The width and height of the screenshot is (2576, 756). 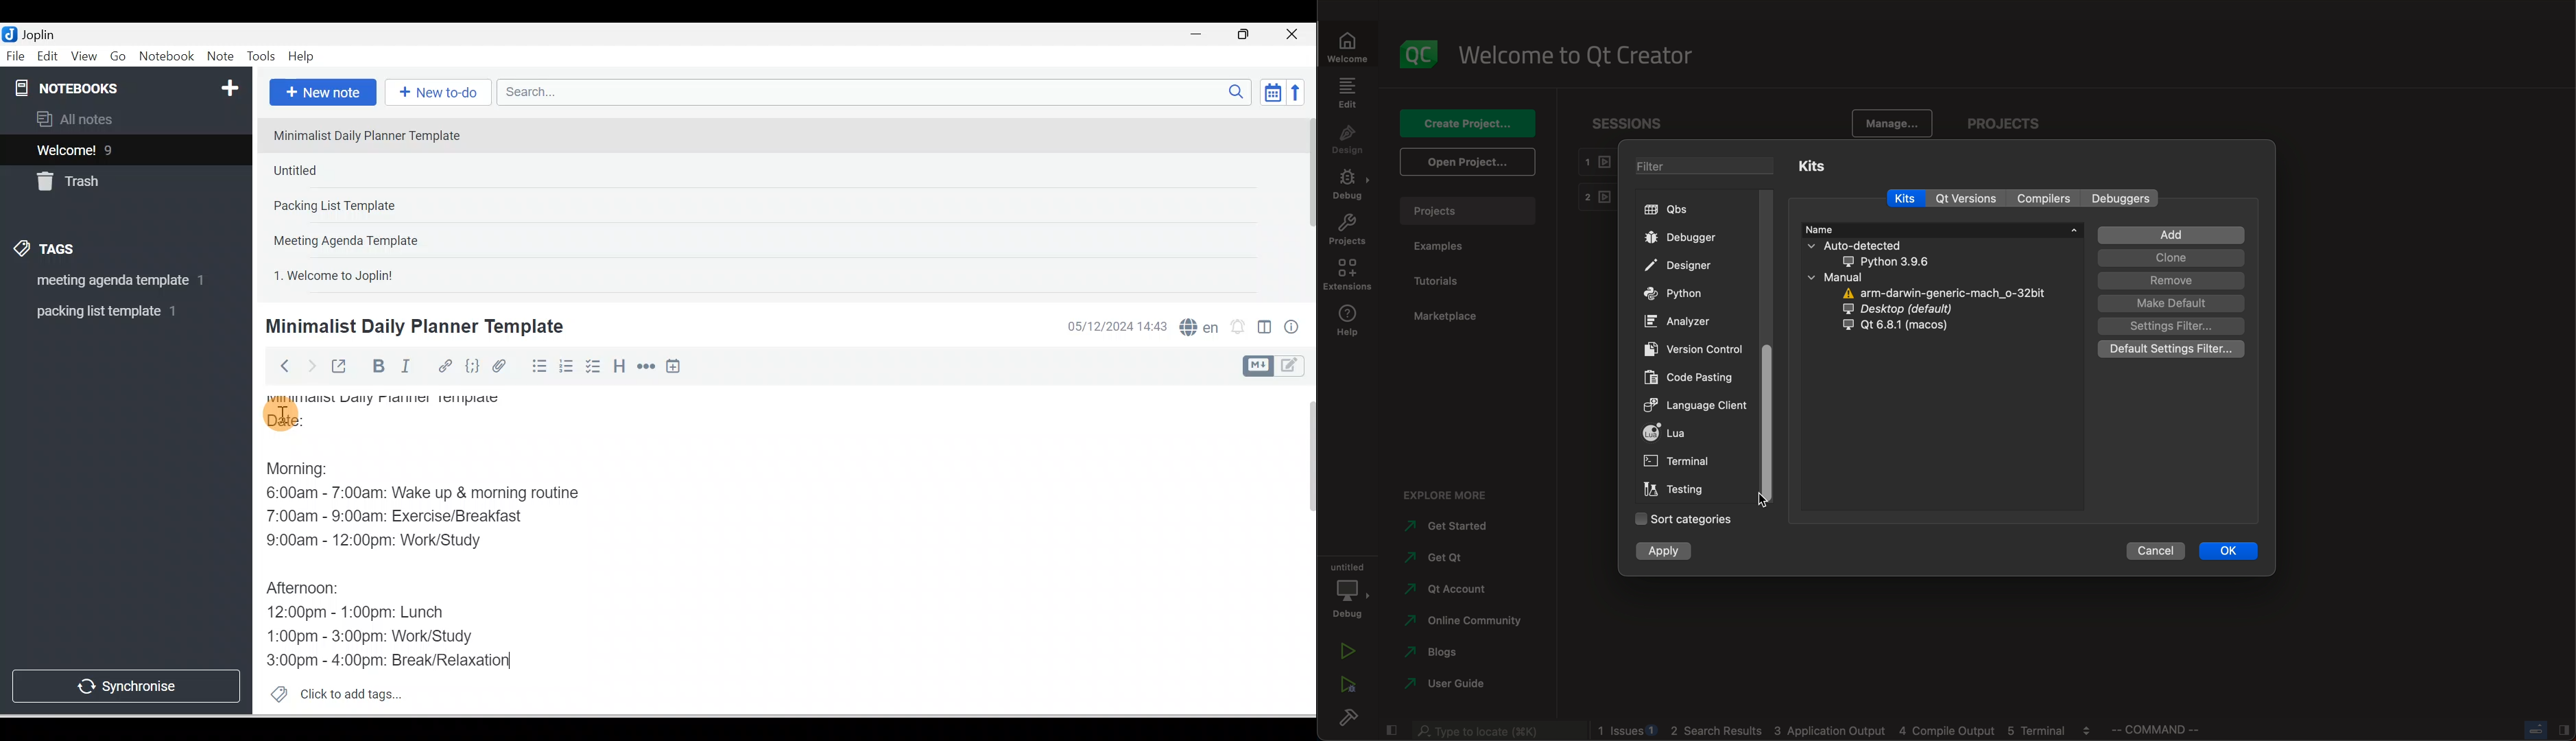 What do you see at coordinates (101, 178) in the screenshot?
I see `Trash` at bounding box center [101, 178].